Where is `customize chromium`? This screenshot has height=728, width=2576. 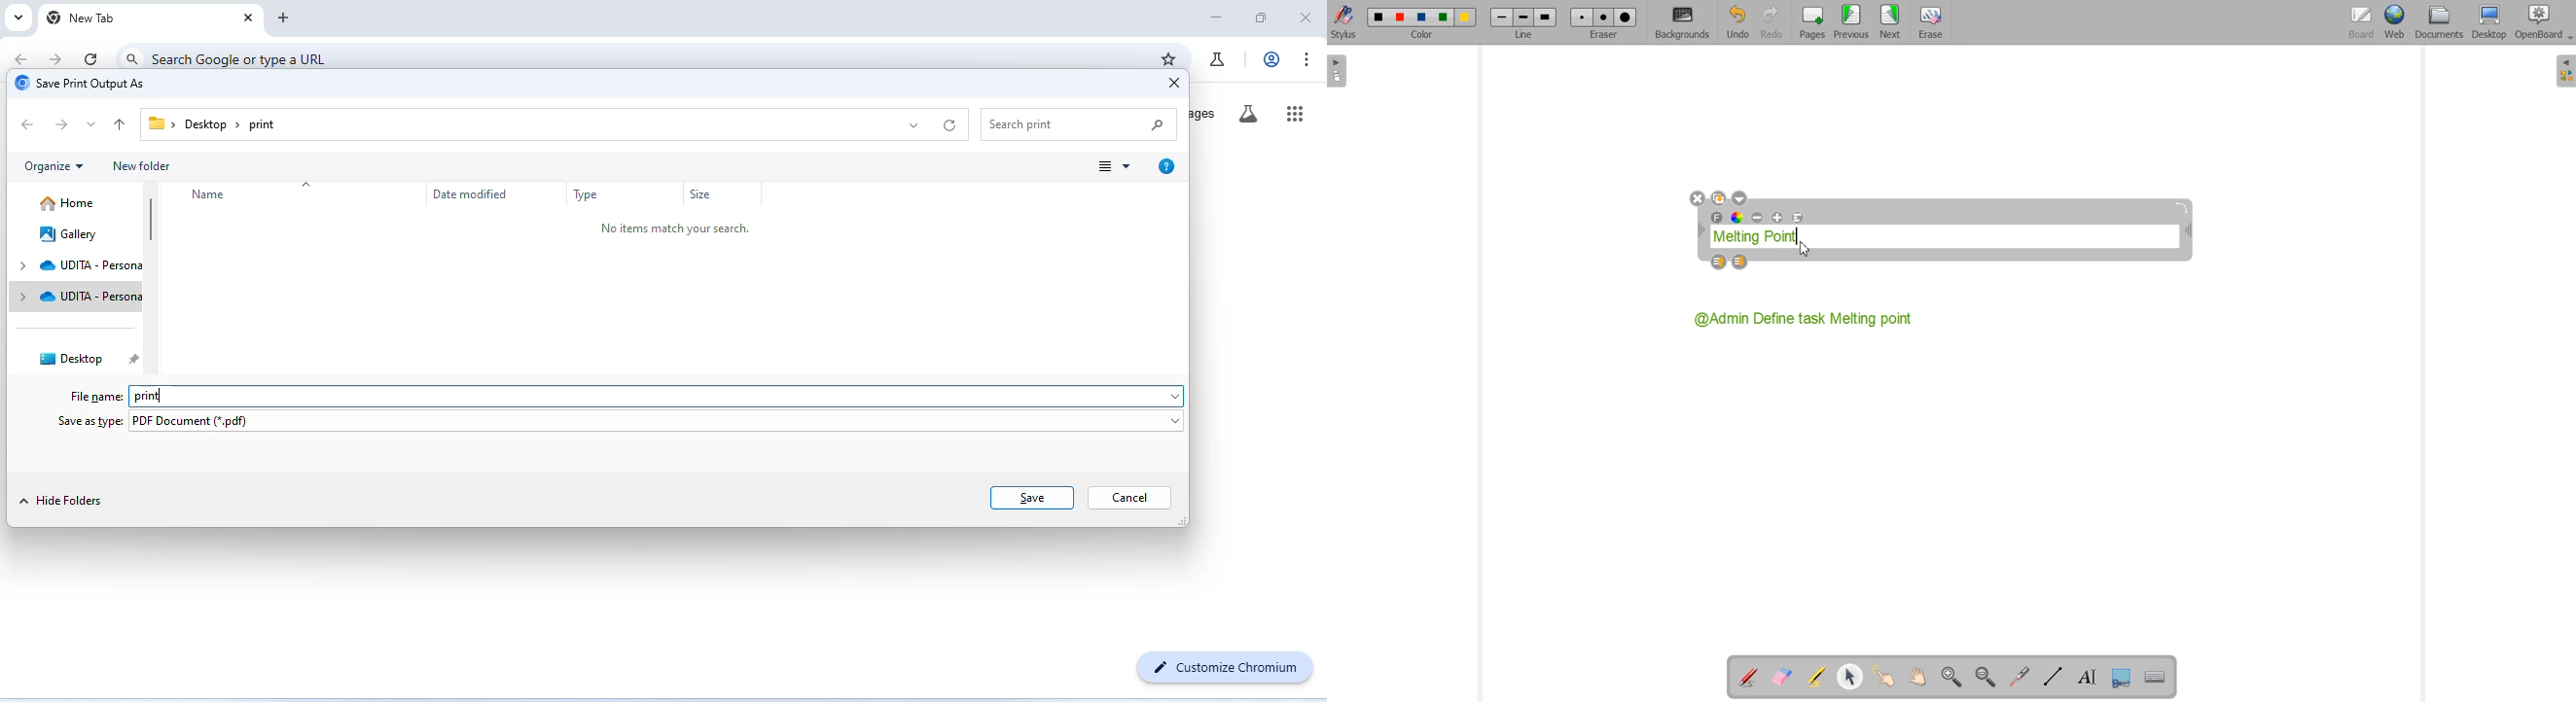 customize chromium is located at coordinates (1229, 666).